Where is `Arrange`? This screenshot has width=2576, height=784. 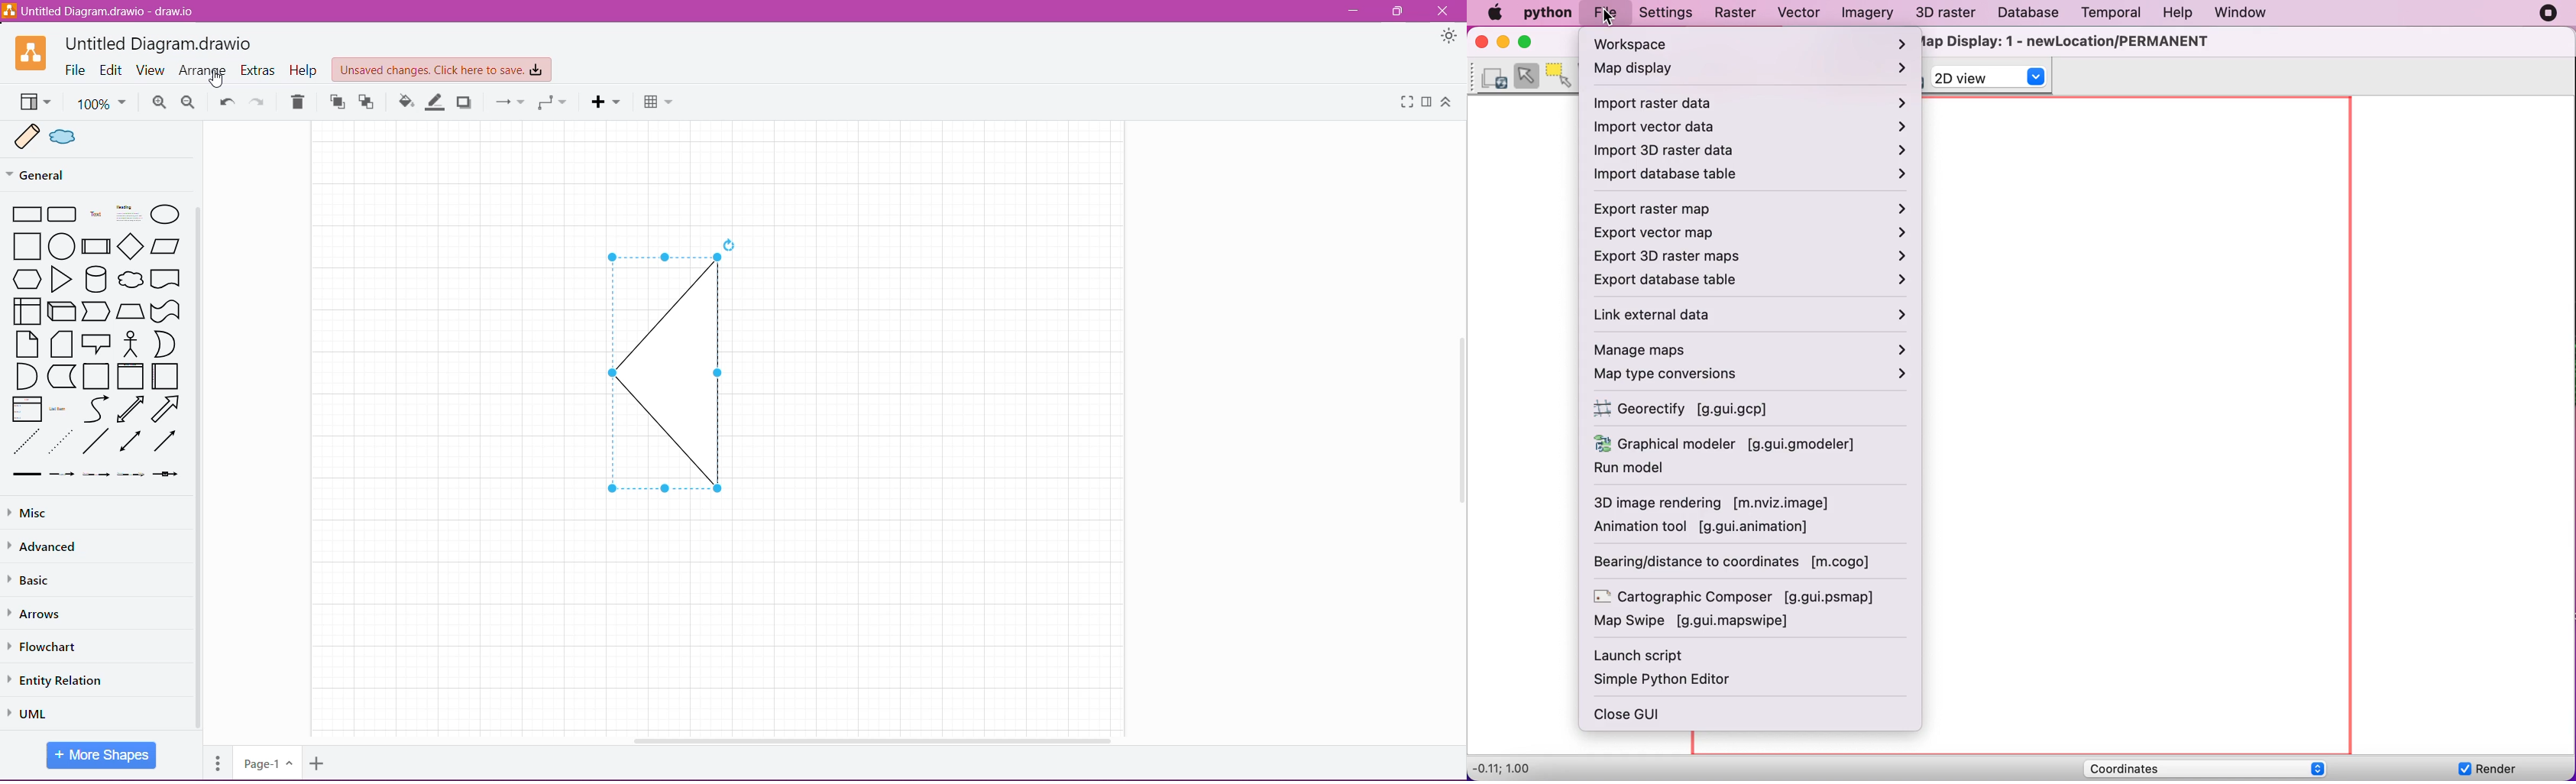 Arrange is located at coordinates (204, 70).